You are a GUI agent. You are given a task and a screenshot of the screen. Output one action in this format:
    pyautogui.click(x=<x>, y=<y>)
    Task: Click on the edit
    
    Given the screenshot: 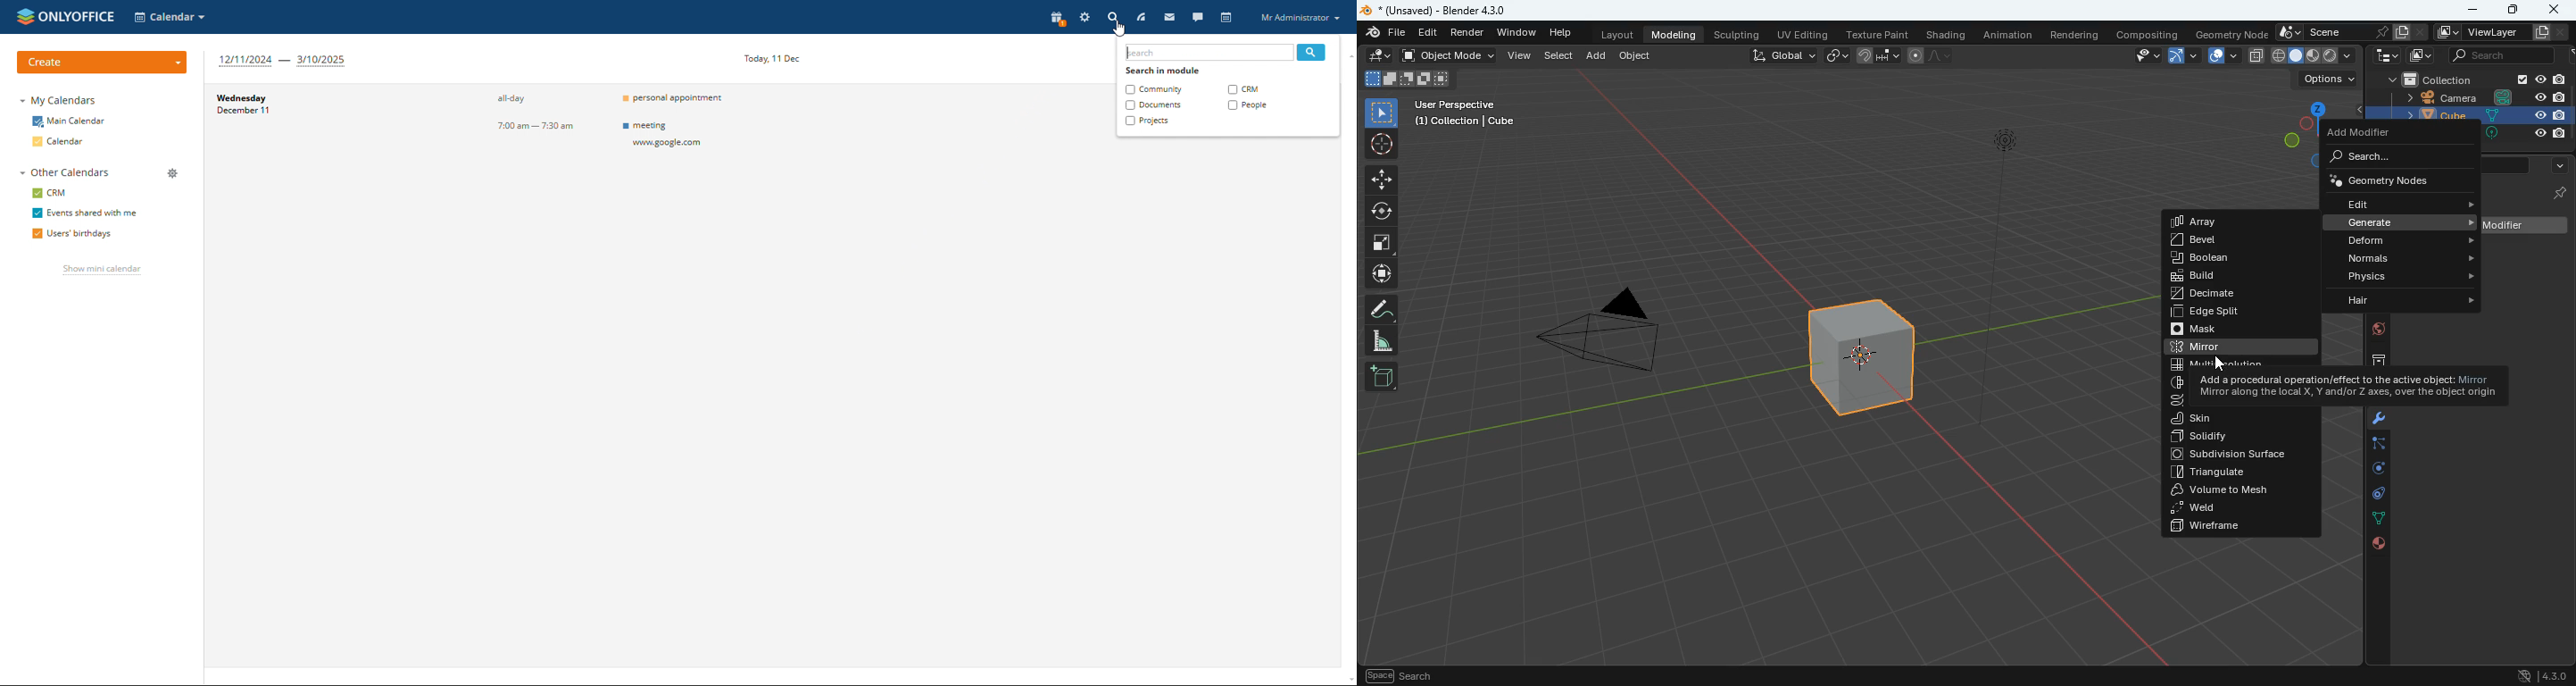 What is the action you would take?
    pyautogui.click(x=1428, y=34)
    